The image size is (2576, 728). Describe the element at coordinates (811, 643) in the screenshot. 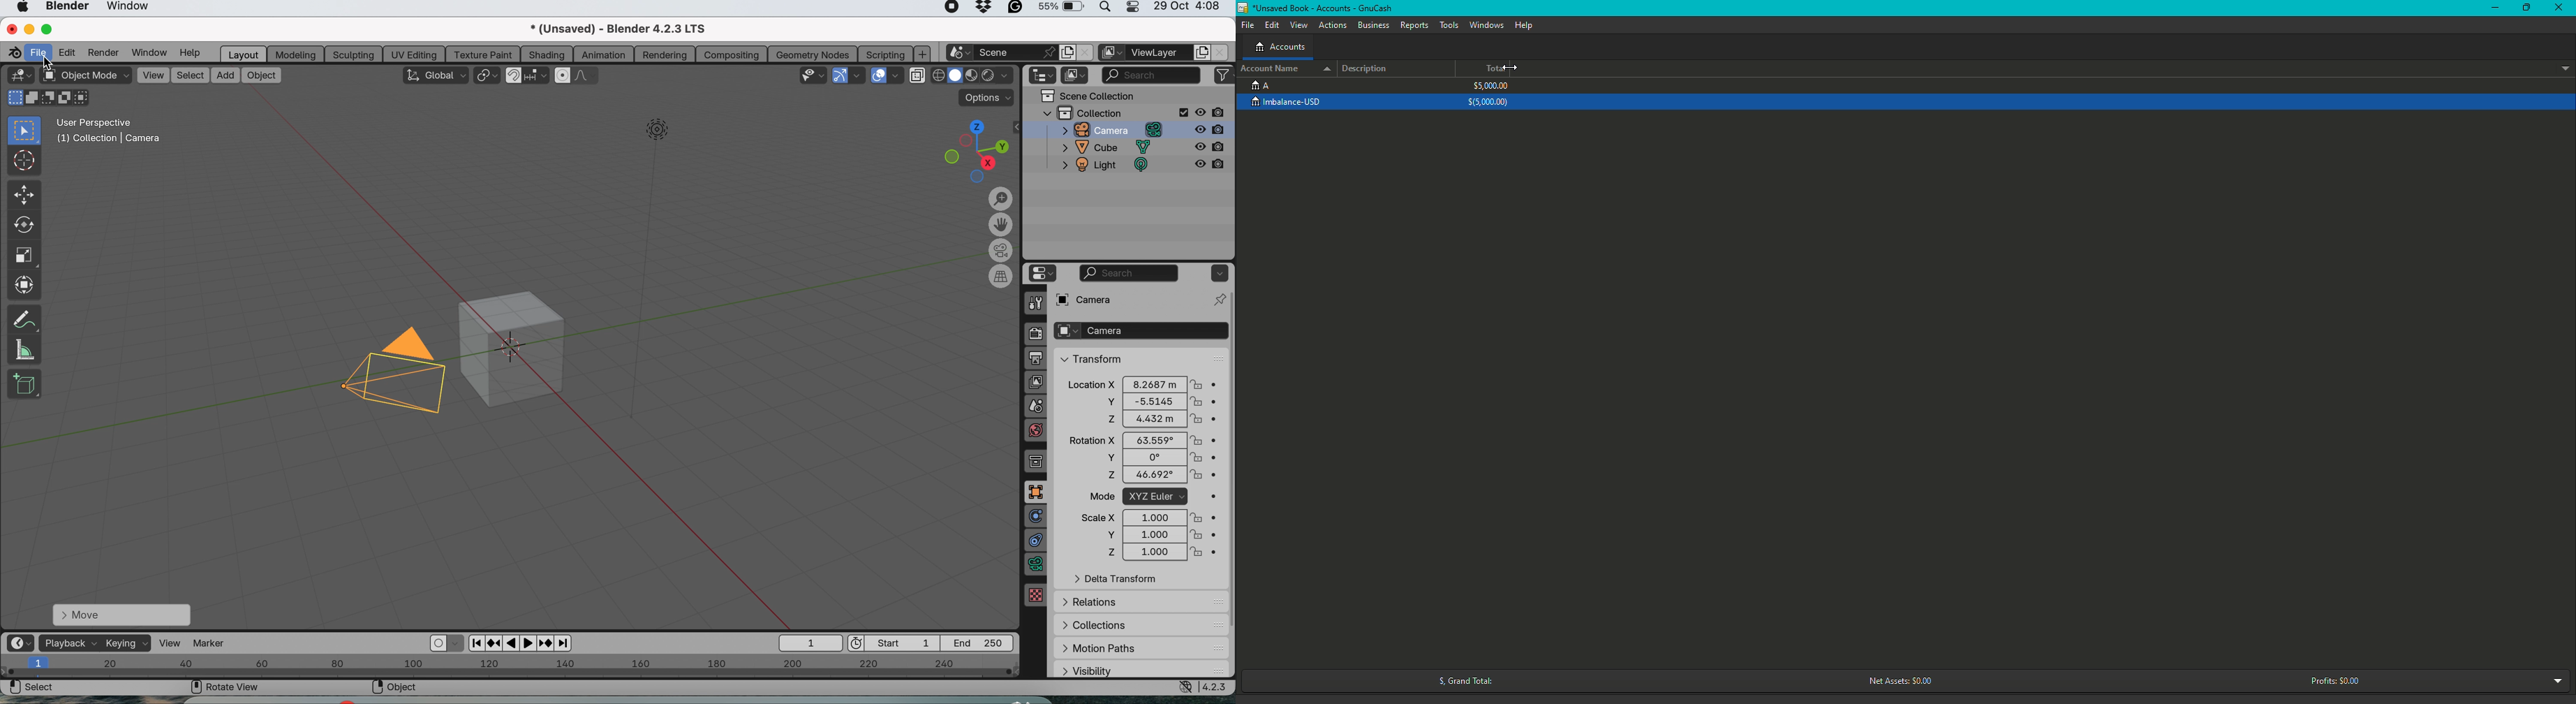

I see `1` at that location.